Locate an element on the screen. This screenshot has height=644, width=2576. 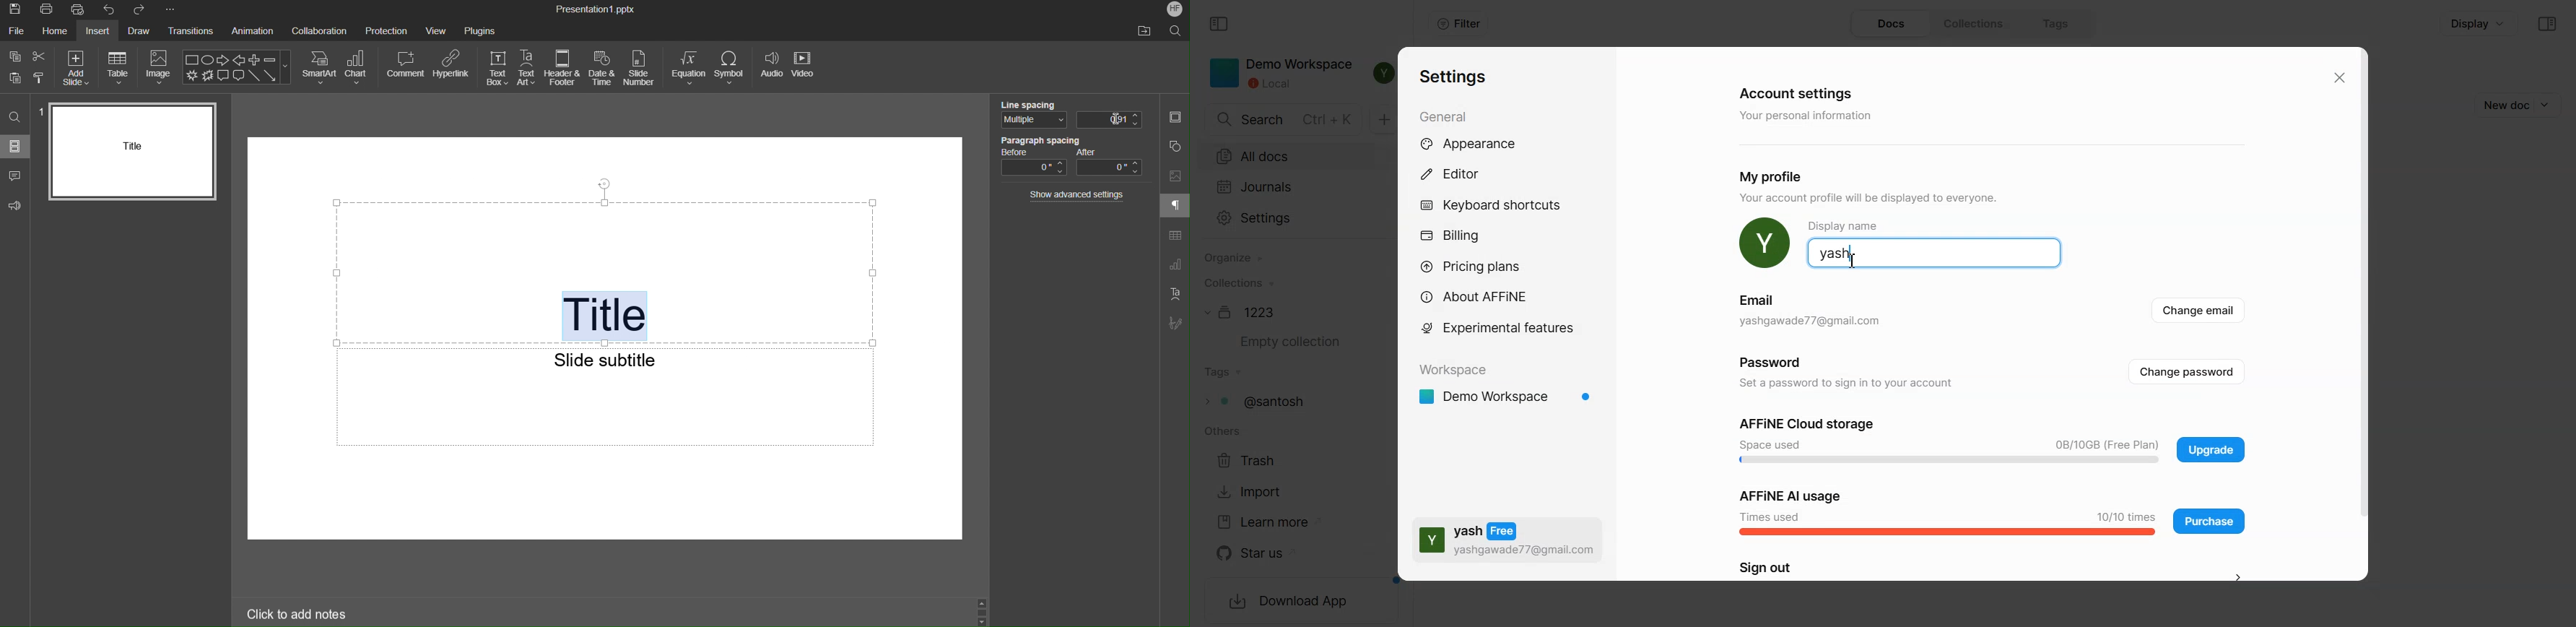
Redo is located at coordinates (141, 11).